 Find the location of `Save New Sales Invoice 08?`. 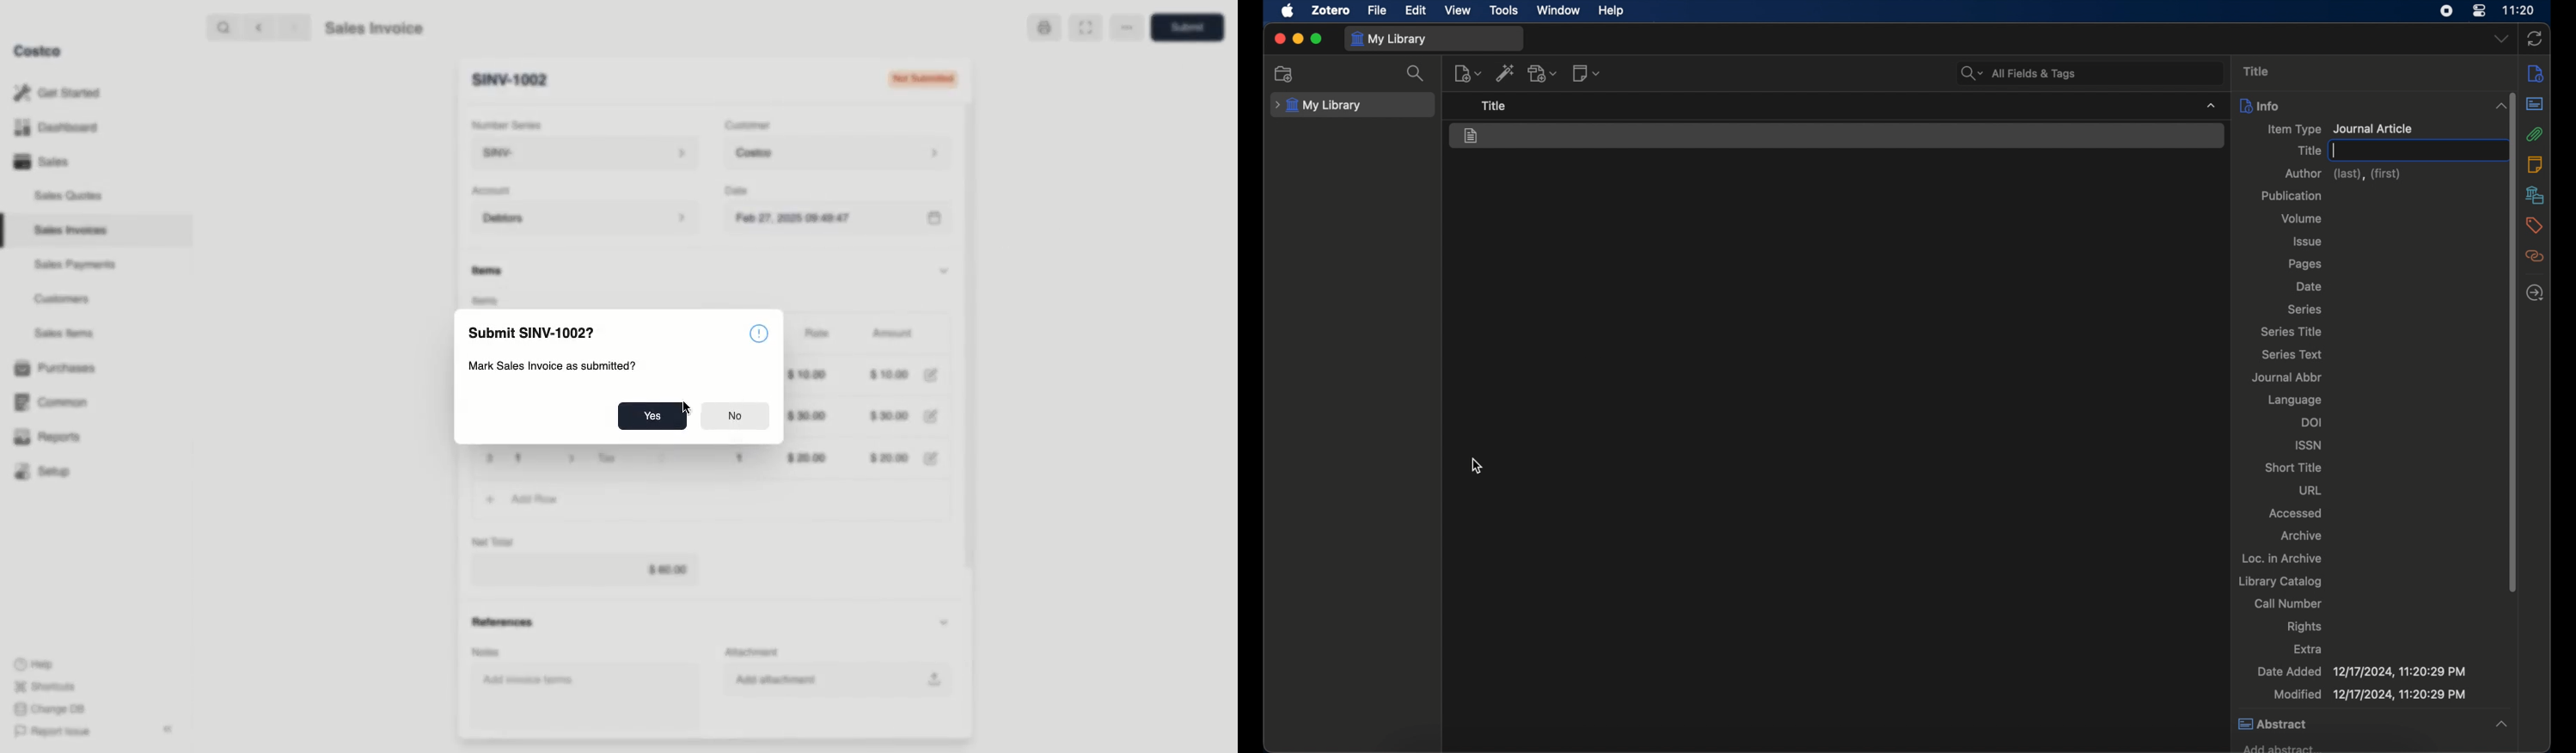

Save New Sales Invoice 08? is located at coordinates (568, 334).